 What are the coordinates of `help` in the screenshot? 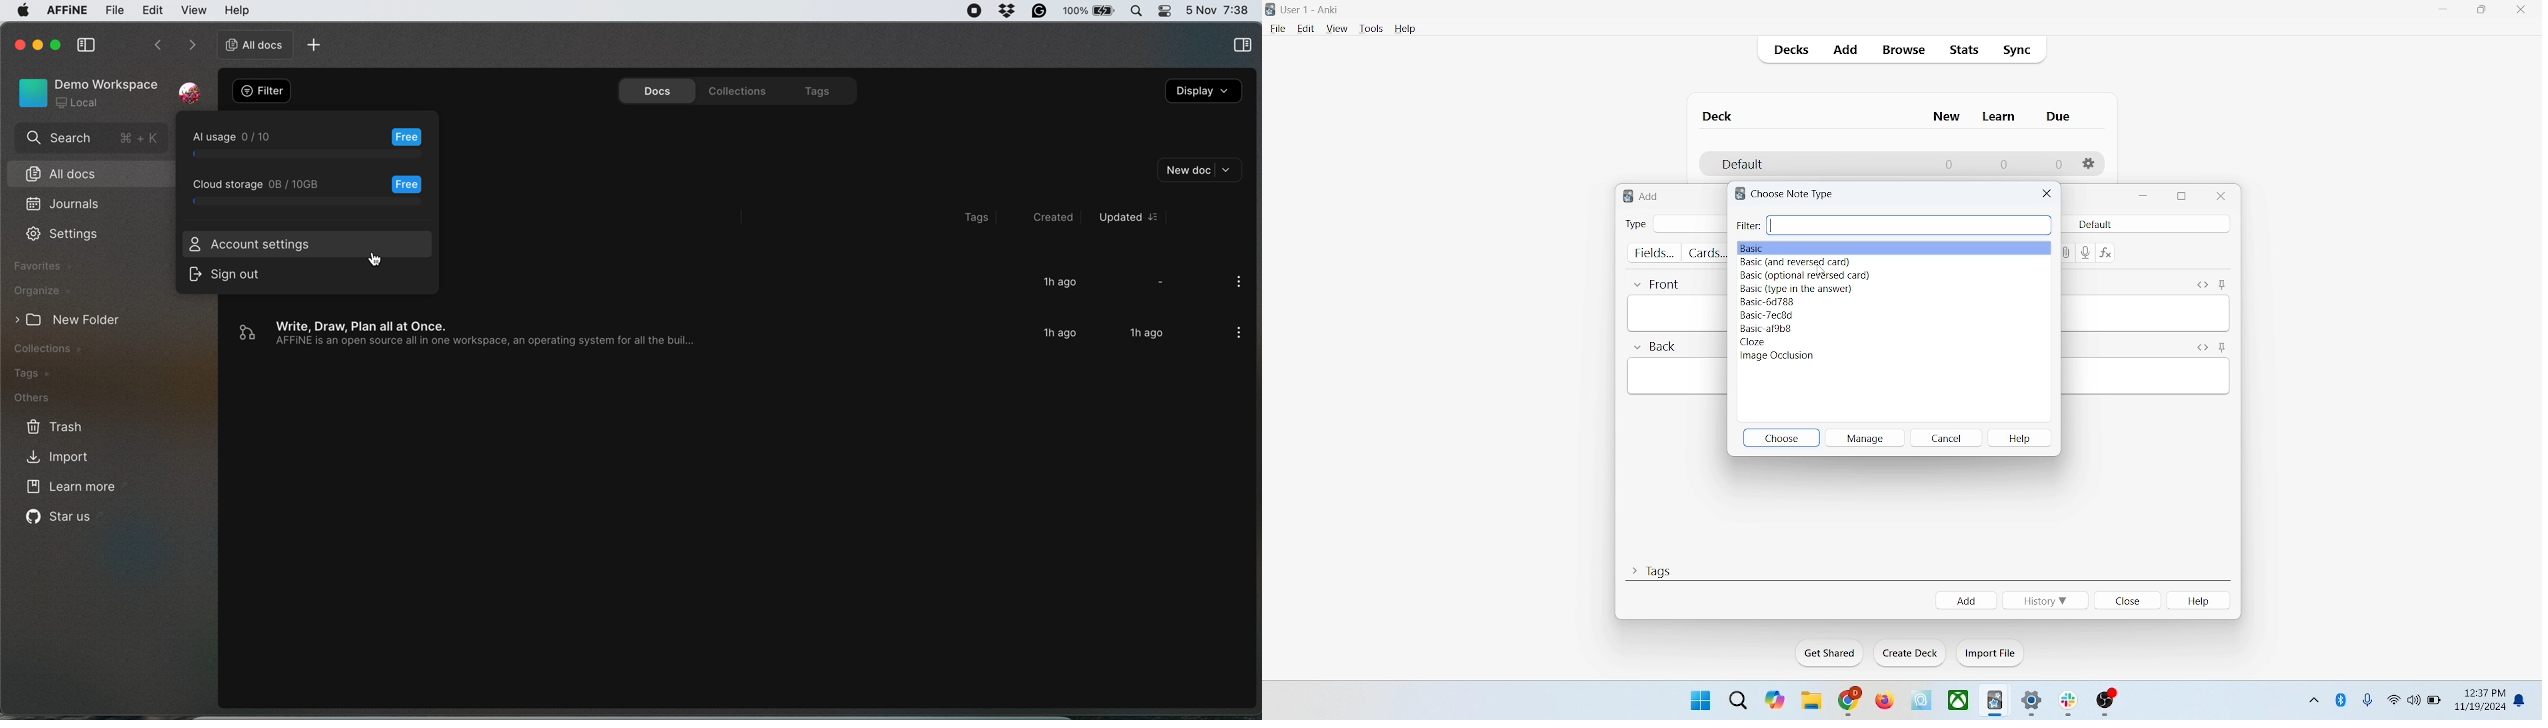 It's located at (2202, 601).